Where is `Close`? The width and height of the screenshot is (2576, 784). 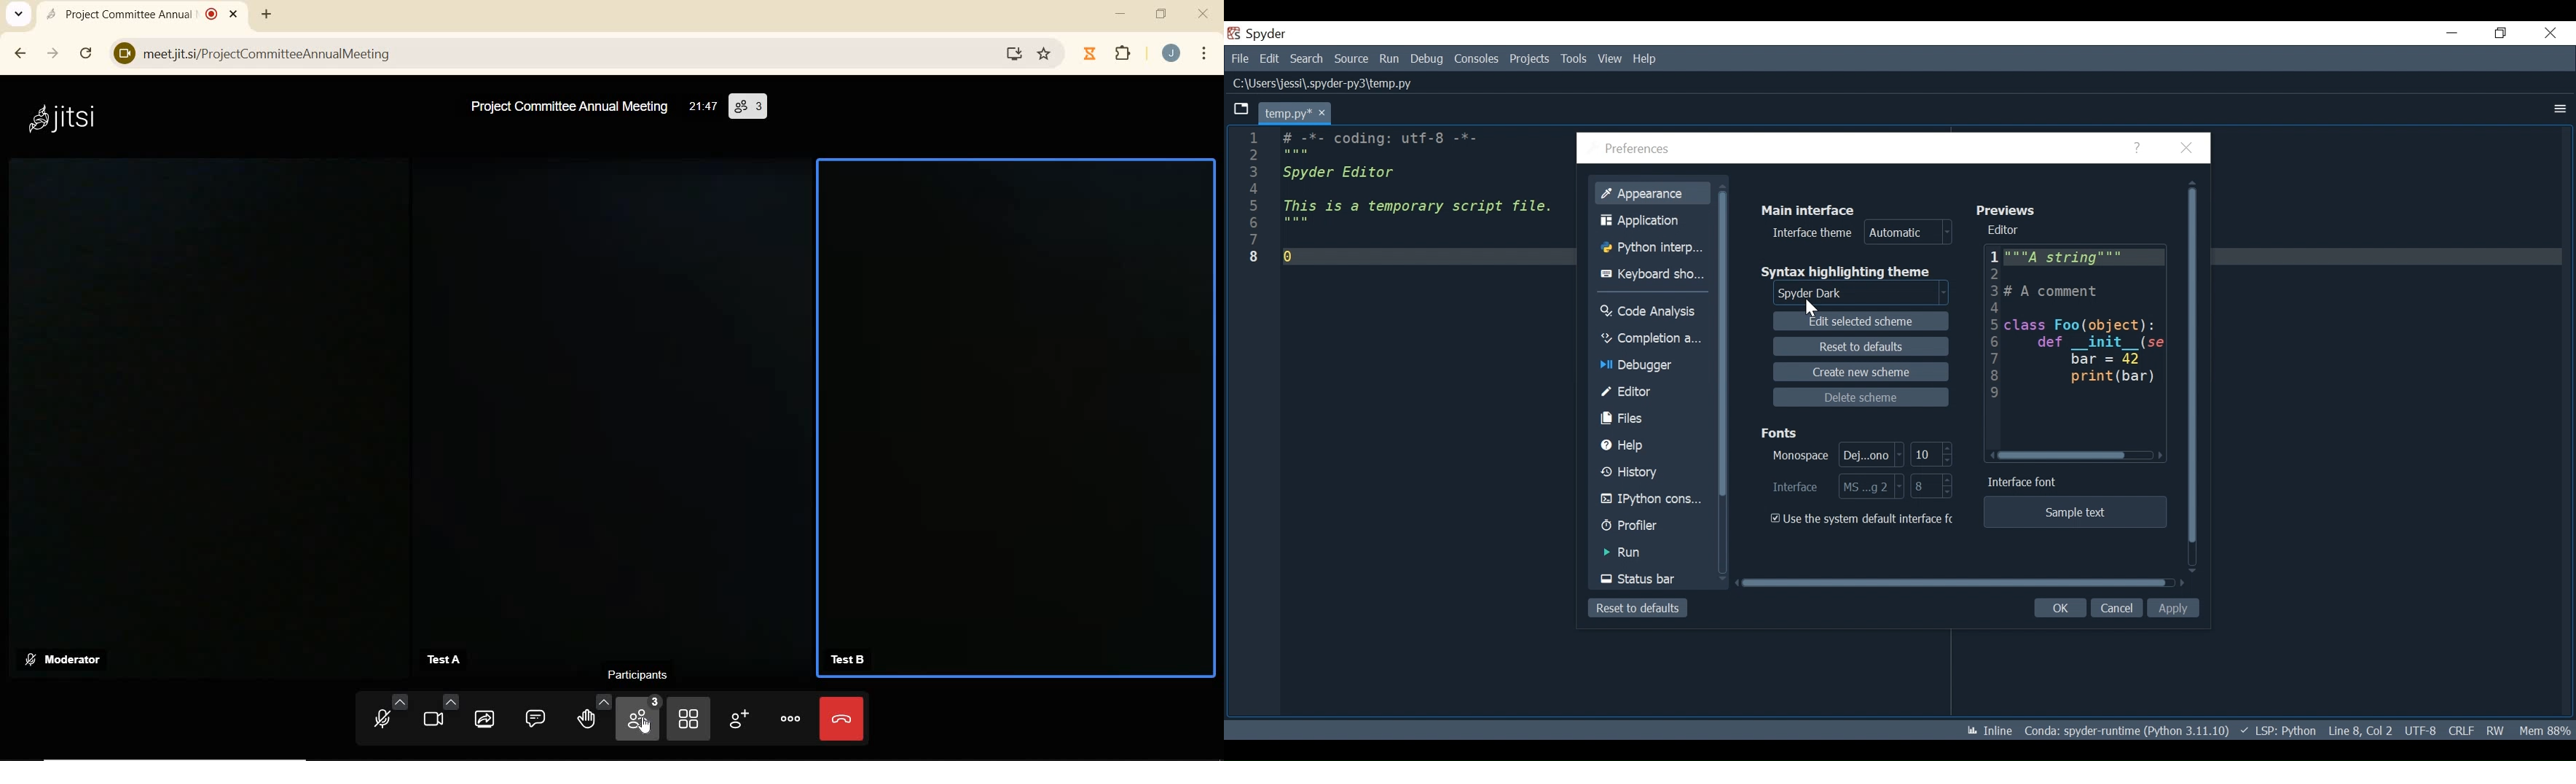 Close is located at coordinates (2188, 149).